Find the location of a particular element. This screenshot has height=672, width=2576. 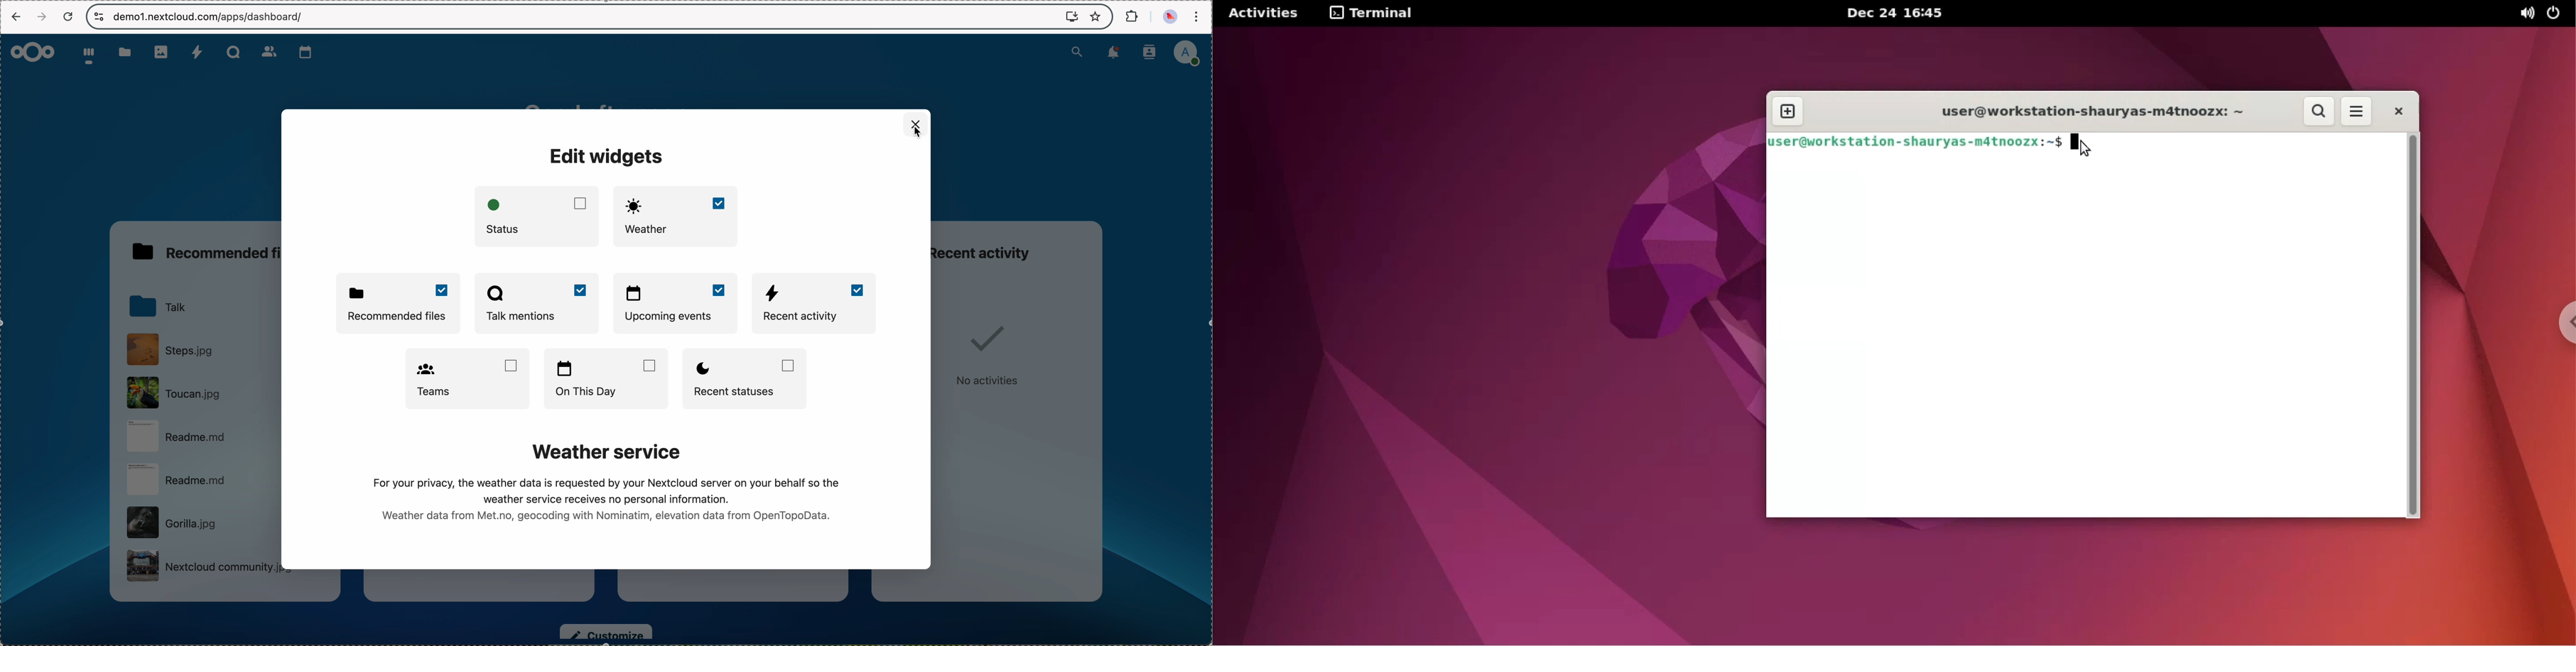

profile picture is located at coordinates (1169, 18).